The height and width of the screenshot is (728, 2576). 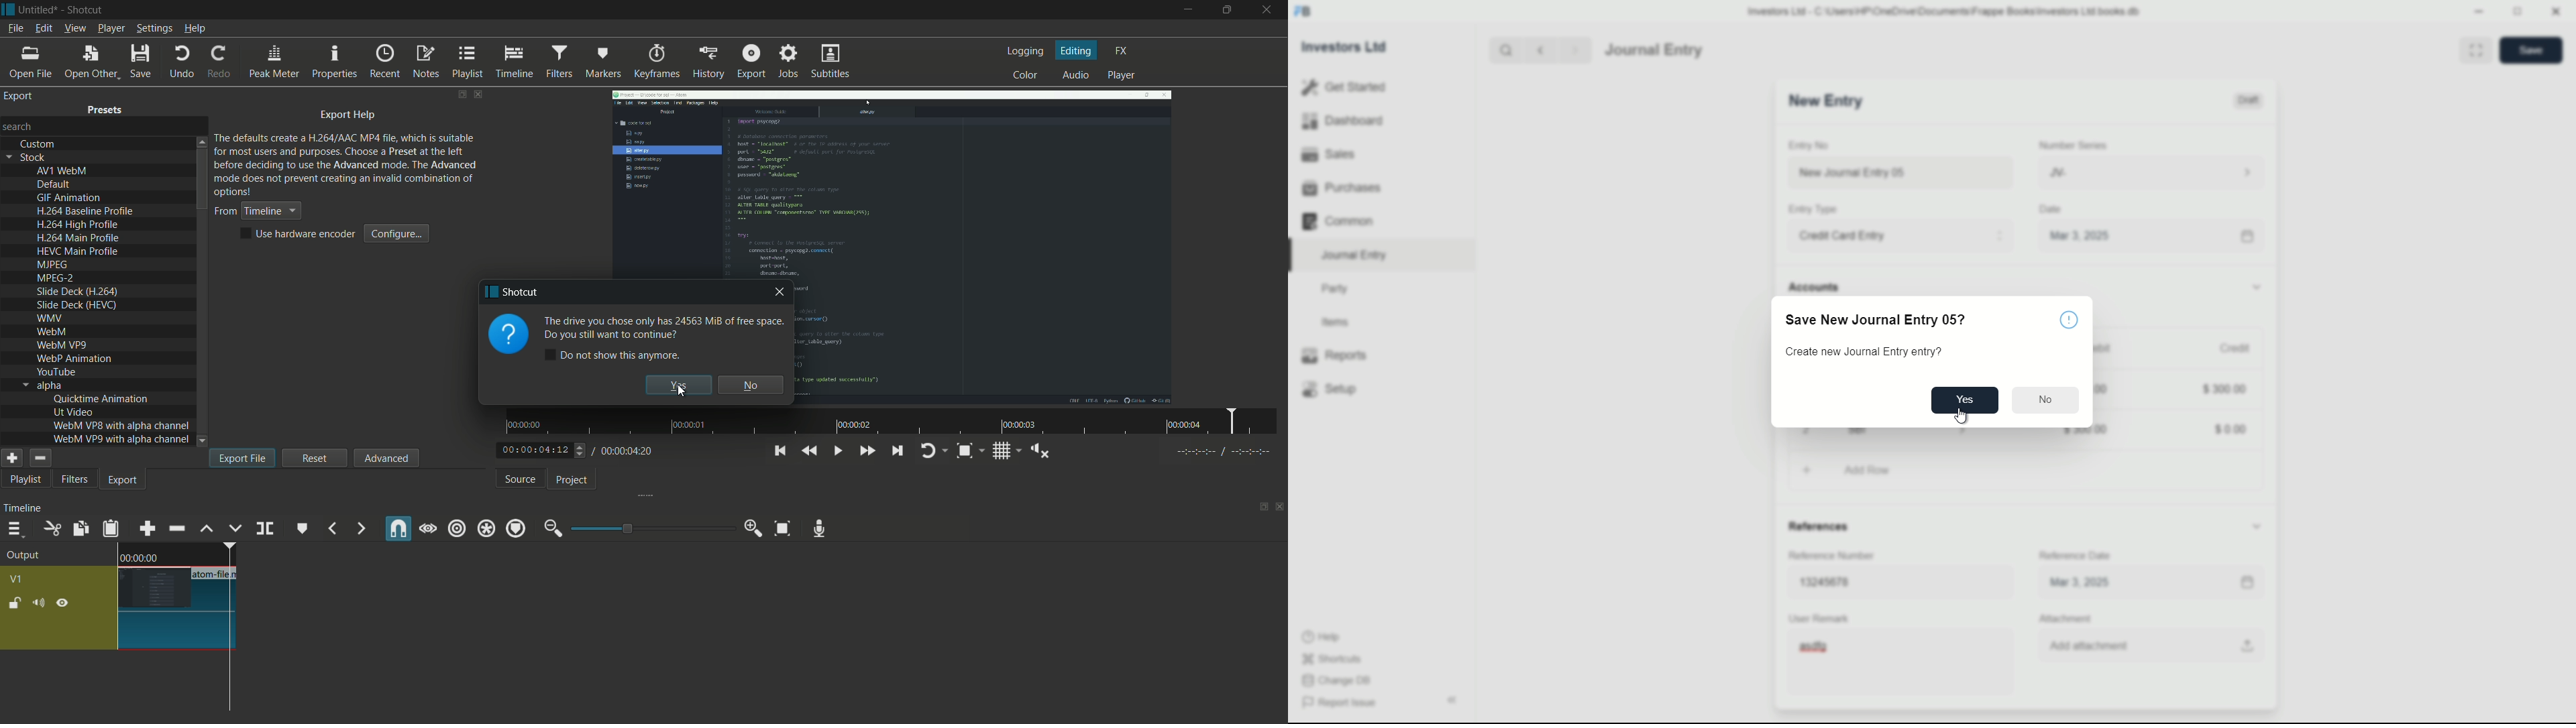 I want to click on change layout, so click(x=461, y=95).